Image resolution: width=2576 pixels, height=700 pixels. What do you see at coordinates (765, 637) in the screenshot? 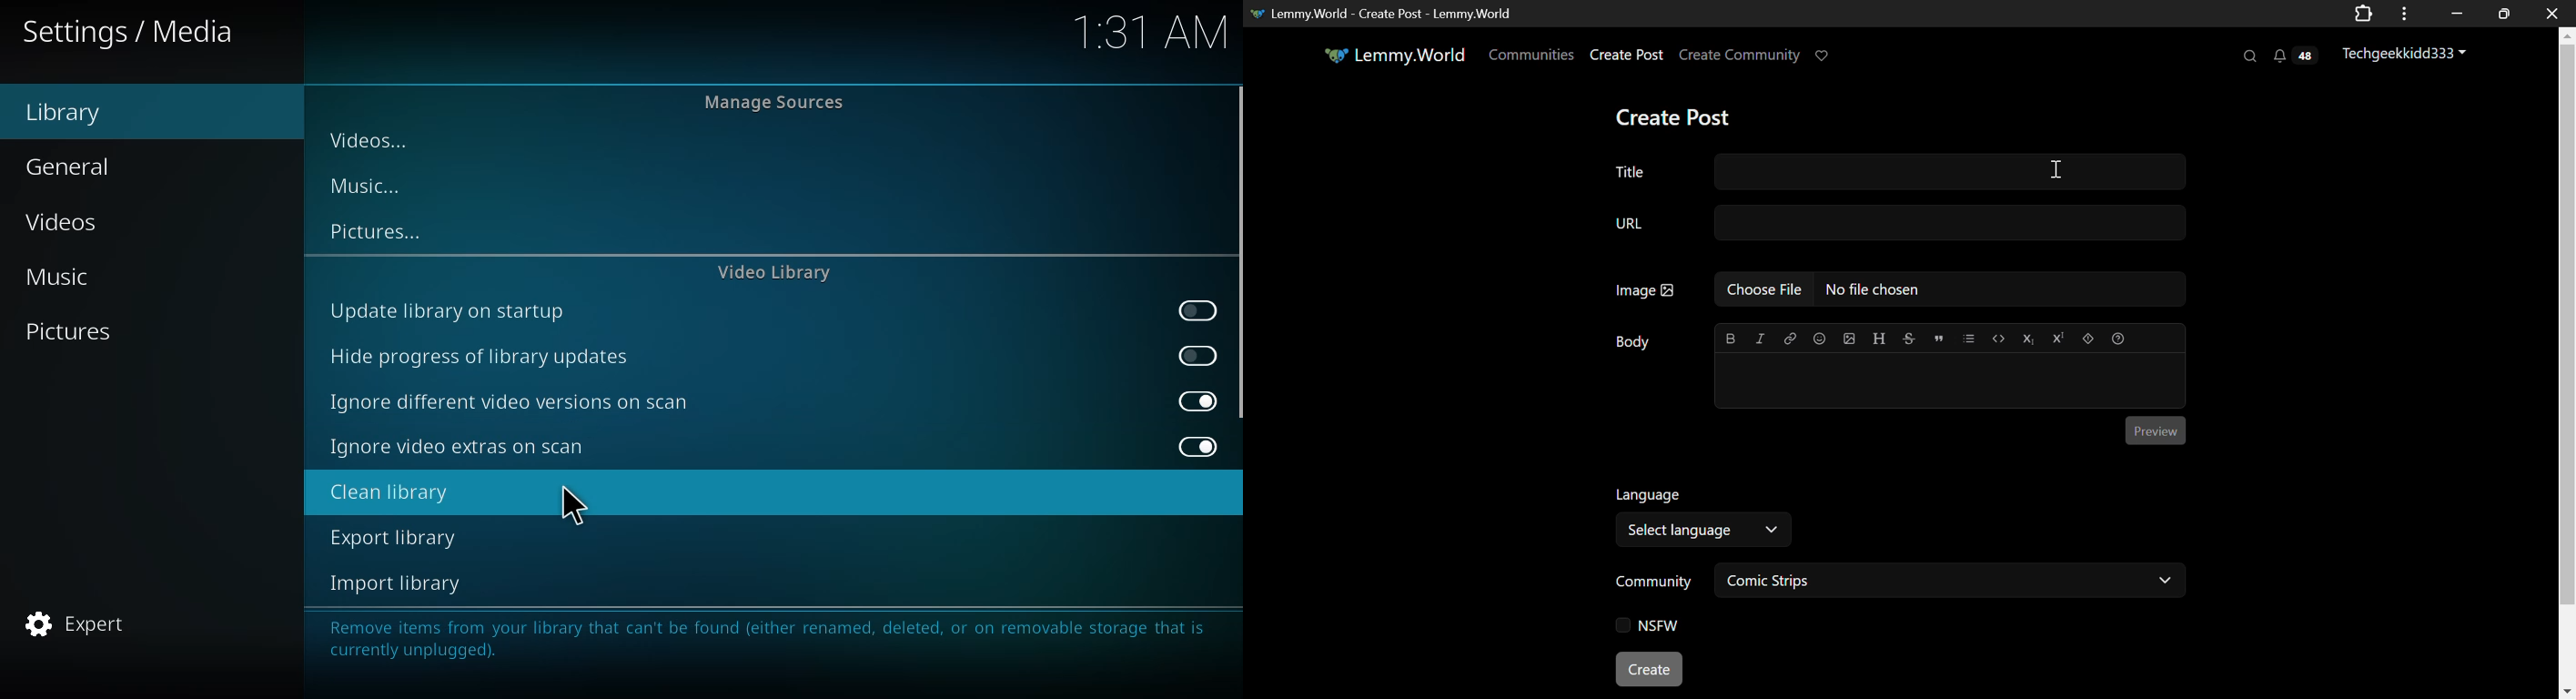
I see `info` at bounding box center [765, 637].